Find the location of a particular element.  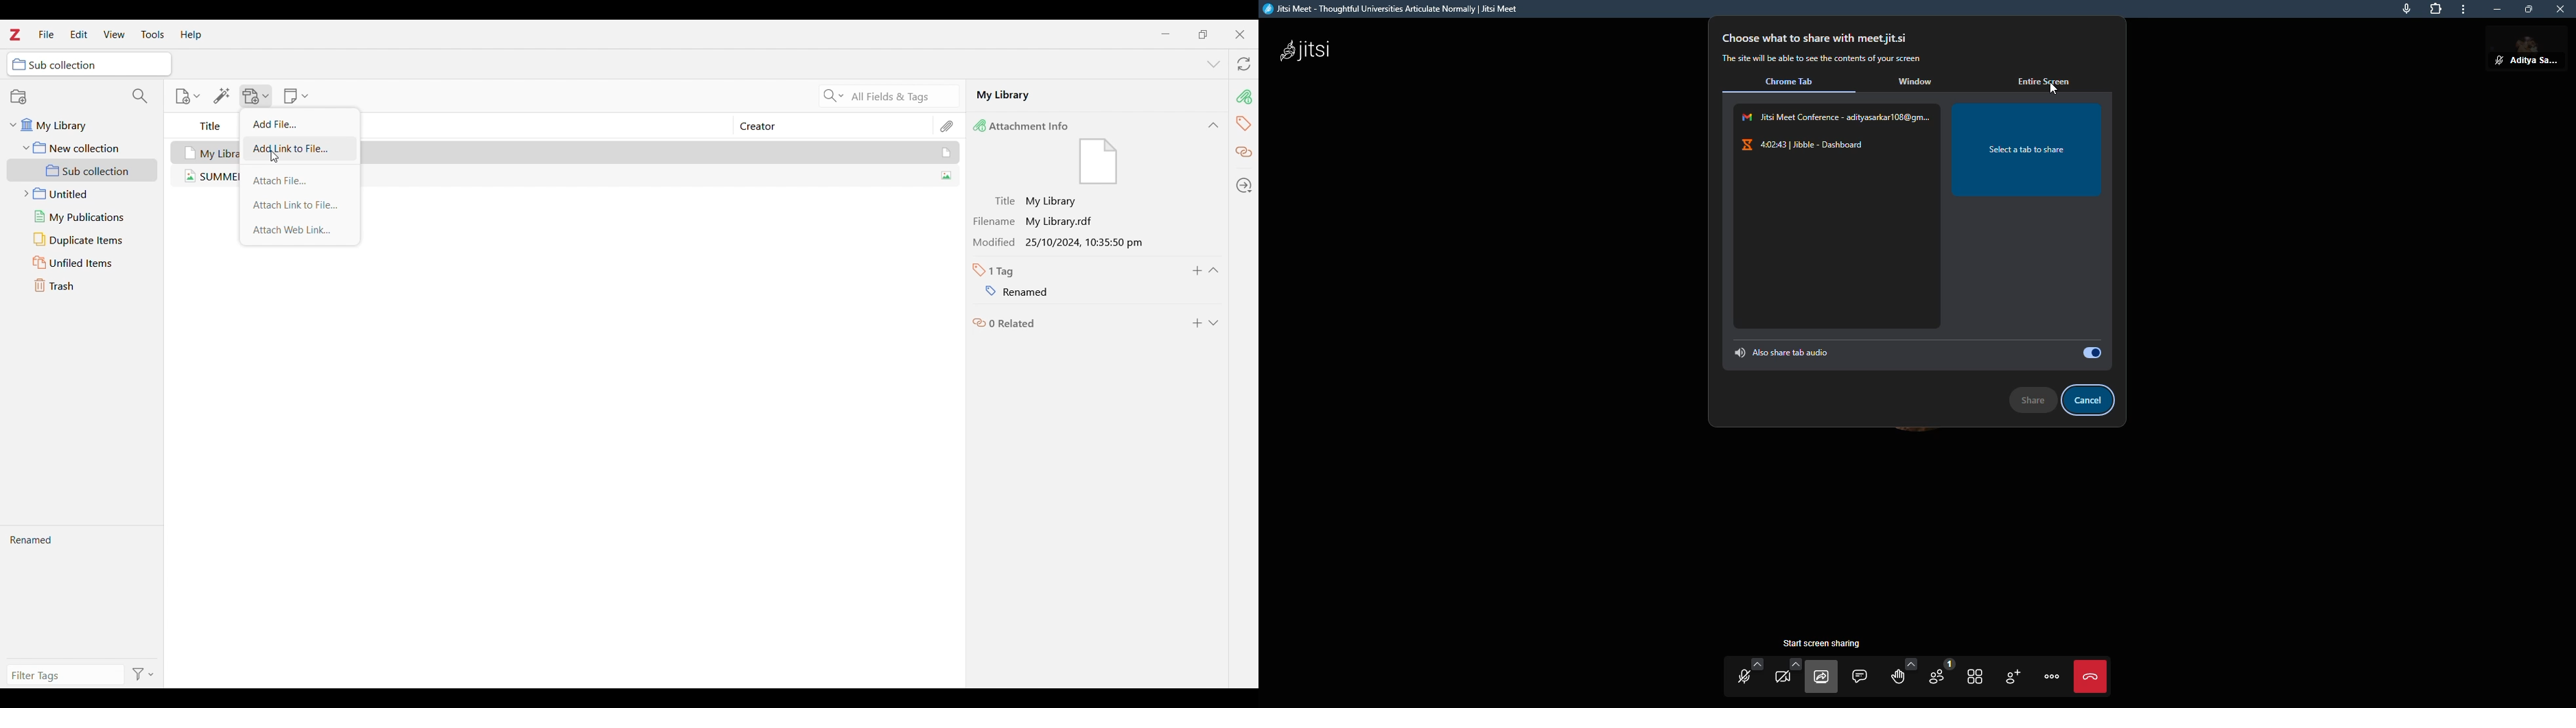

Filter collections is located at coordinates (140, 96).